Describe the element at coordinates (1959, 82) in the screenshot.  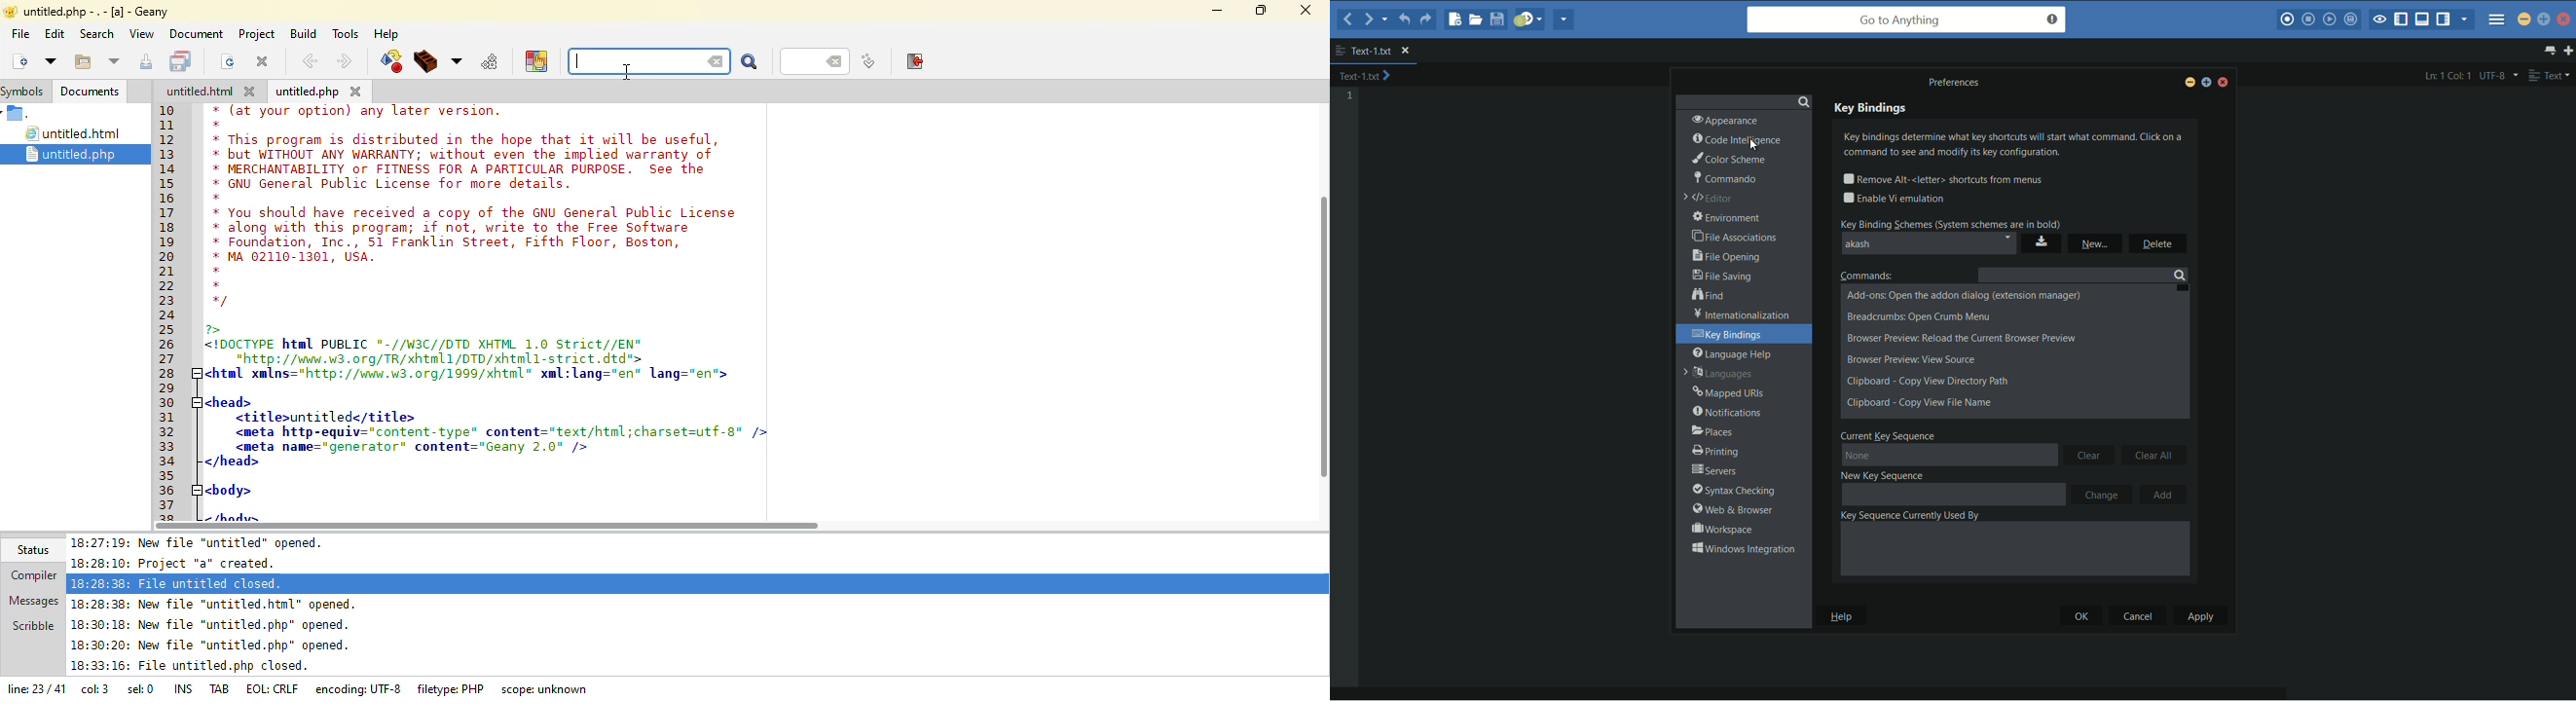
I see `Preferences` at that location.